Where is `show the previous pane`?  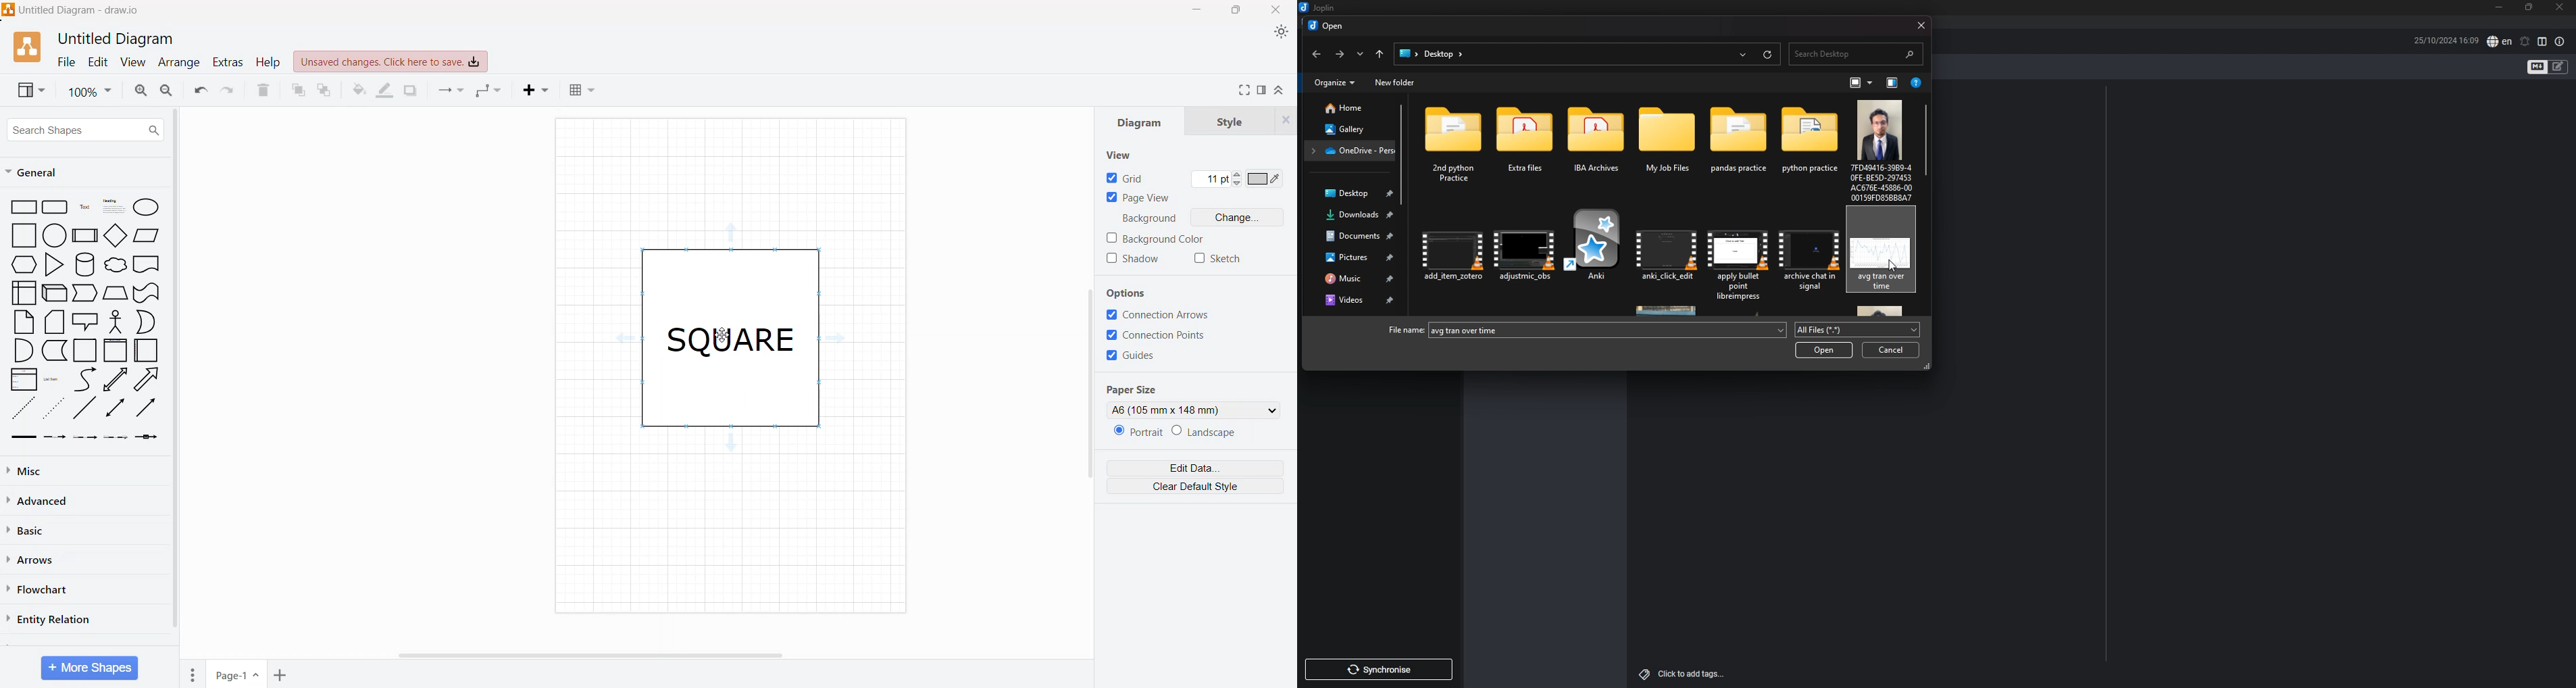 show the previous pane is located at coordinates (1893, 83).